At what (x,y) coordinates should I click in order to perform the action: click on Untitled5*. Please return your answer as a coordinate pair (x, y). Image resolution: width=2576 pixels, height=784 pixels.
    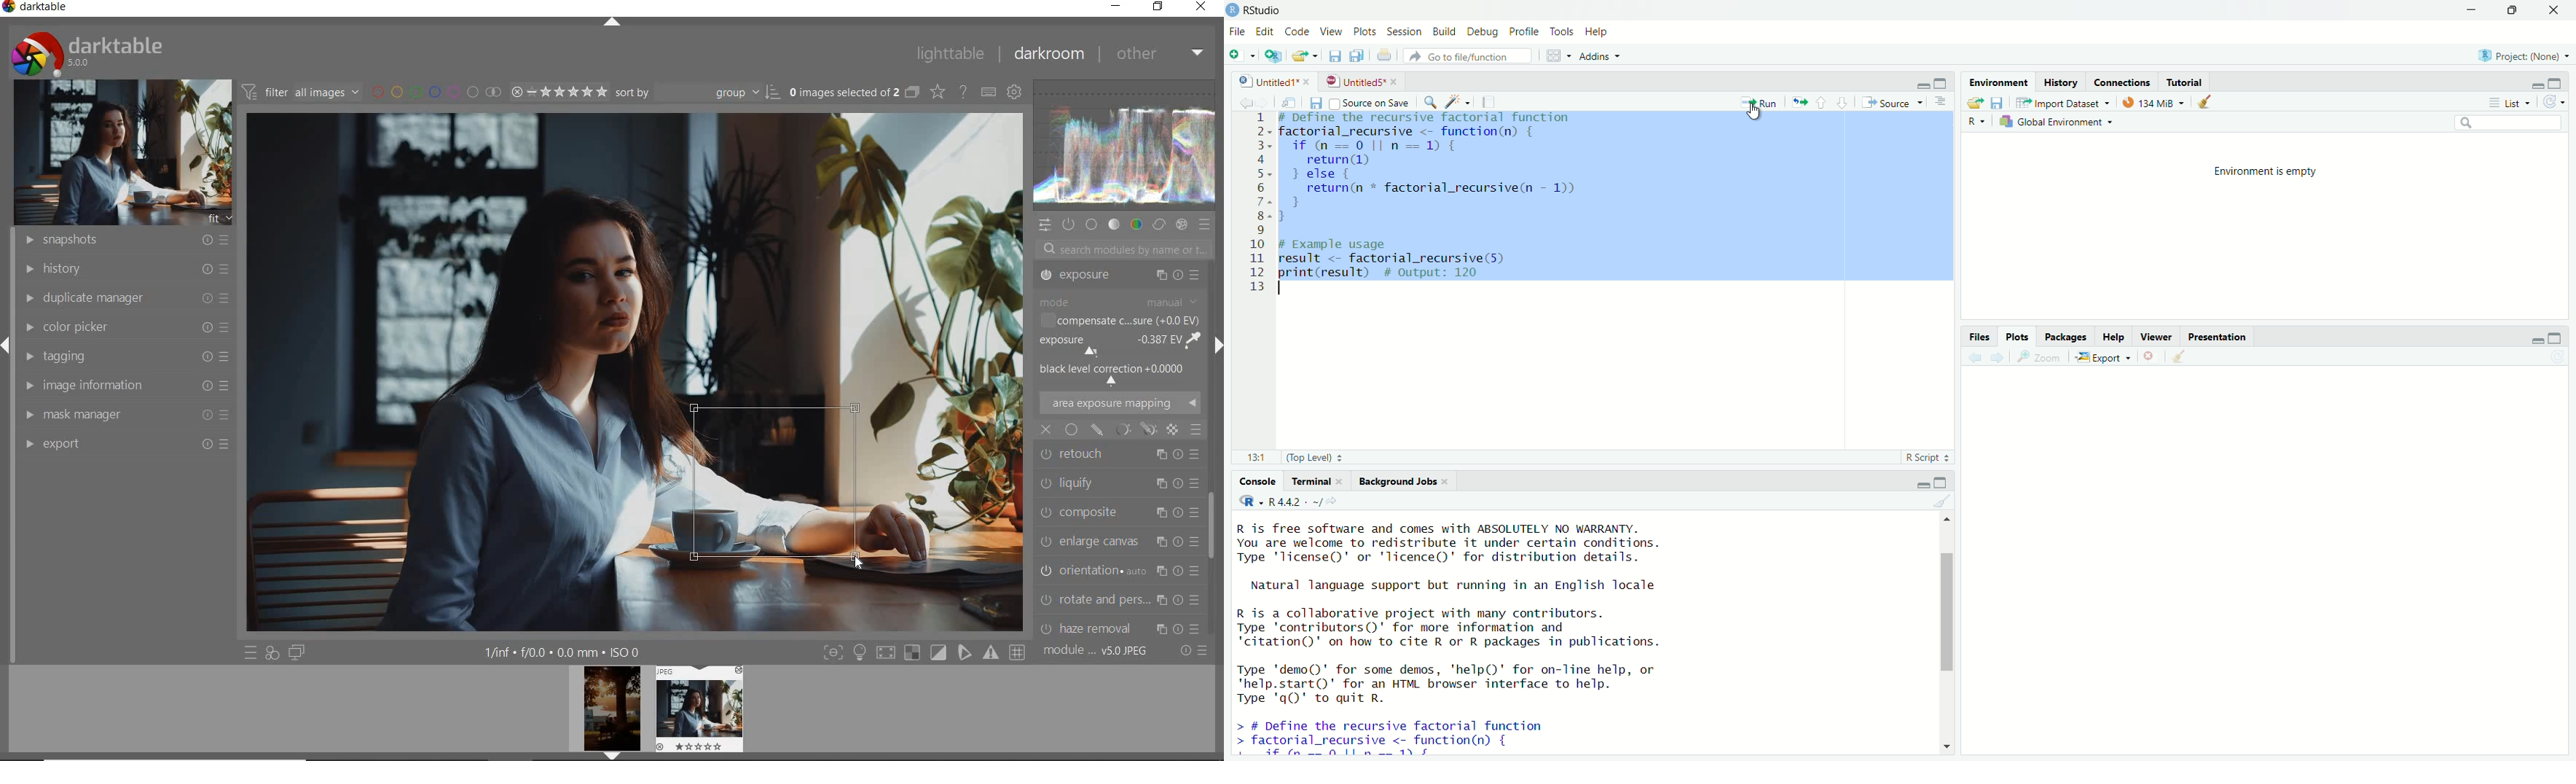
    Looking at the image, I should click on (1356, 81).